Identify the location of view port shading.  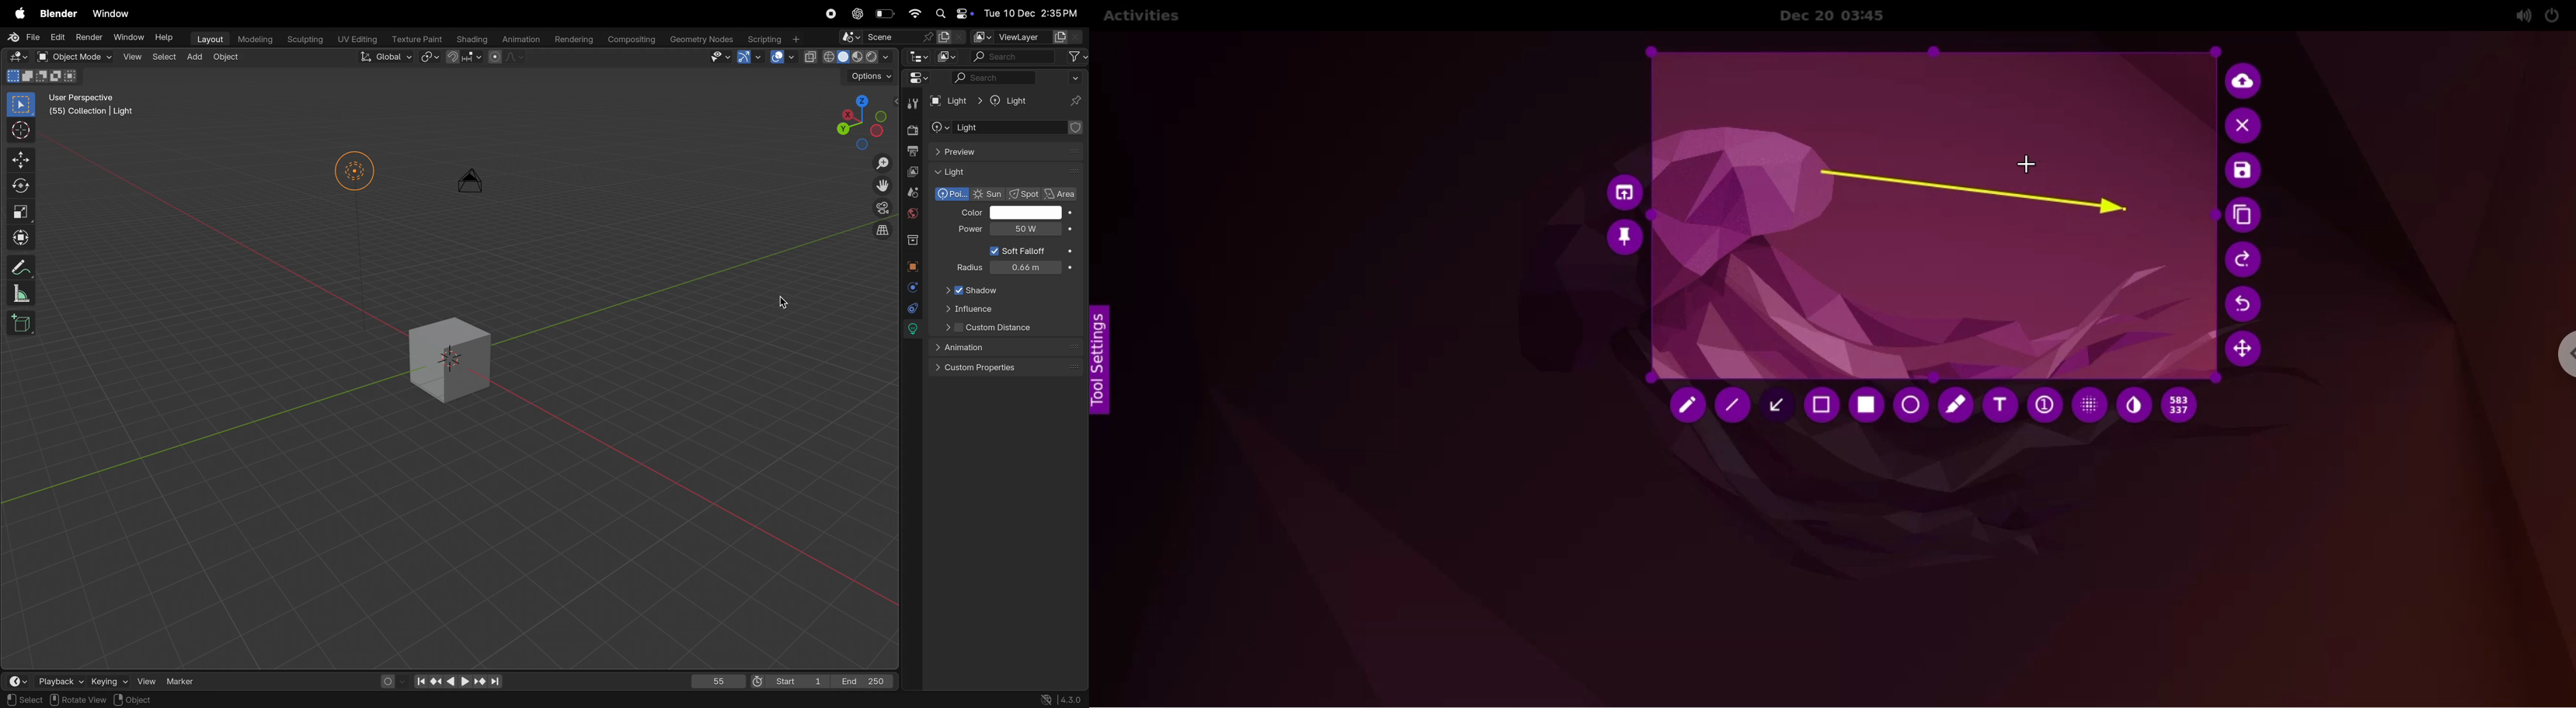
(852, 58).